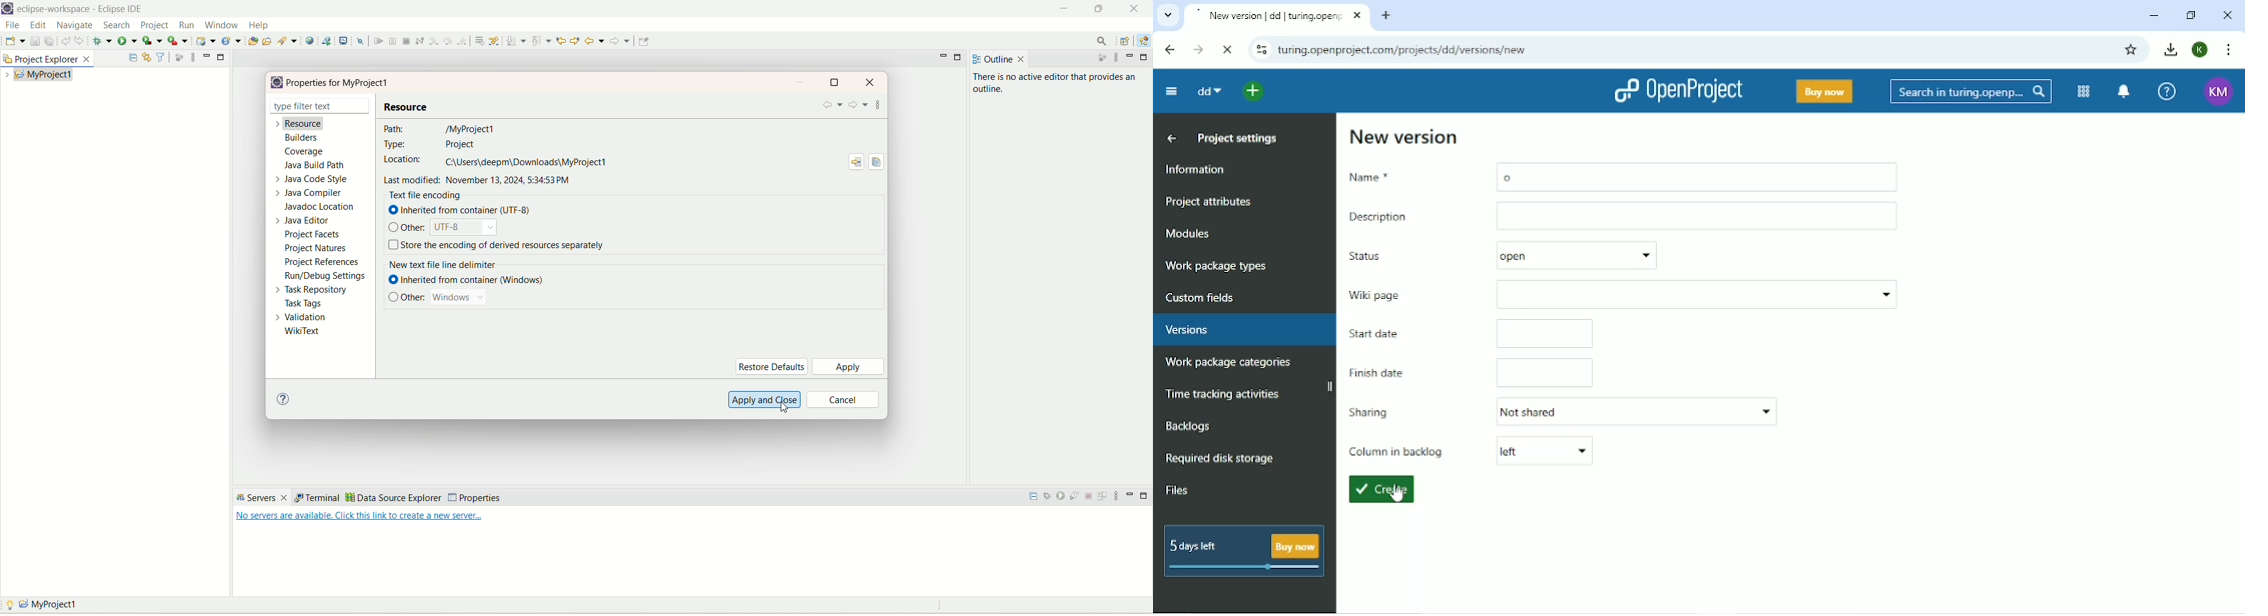 The height and width of the screenshot is (616, 2268). What do you see at coordinates (1403, 50) in the screenshot?
I see `Site` at bounding box center [1403, 50].